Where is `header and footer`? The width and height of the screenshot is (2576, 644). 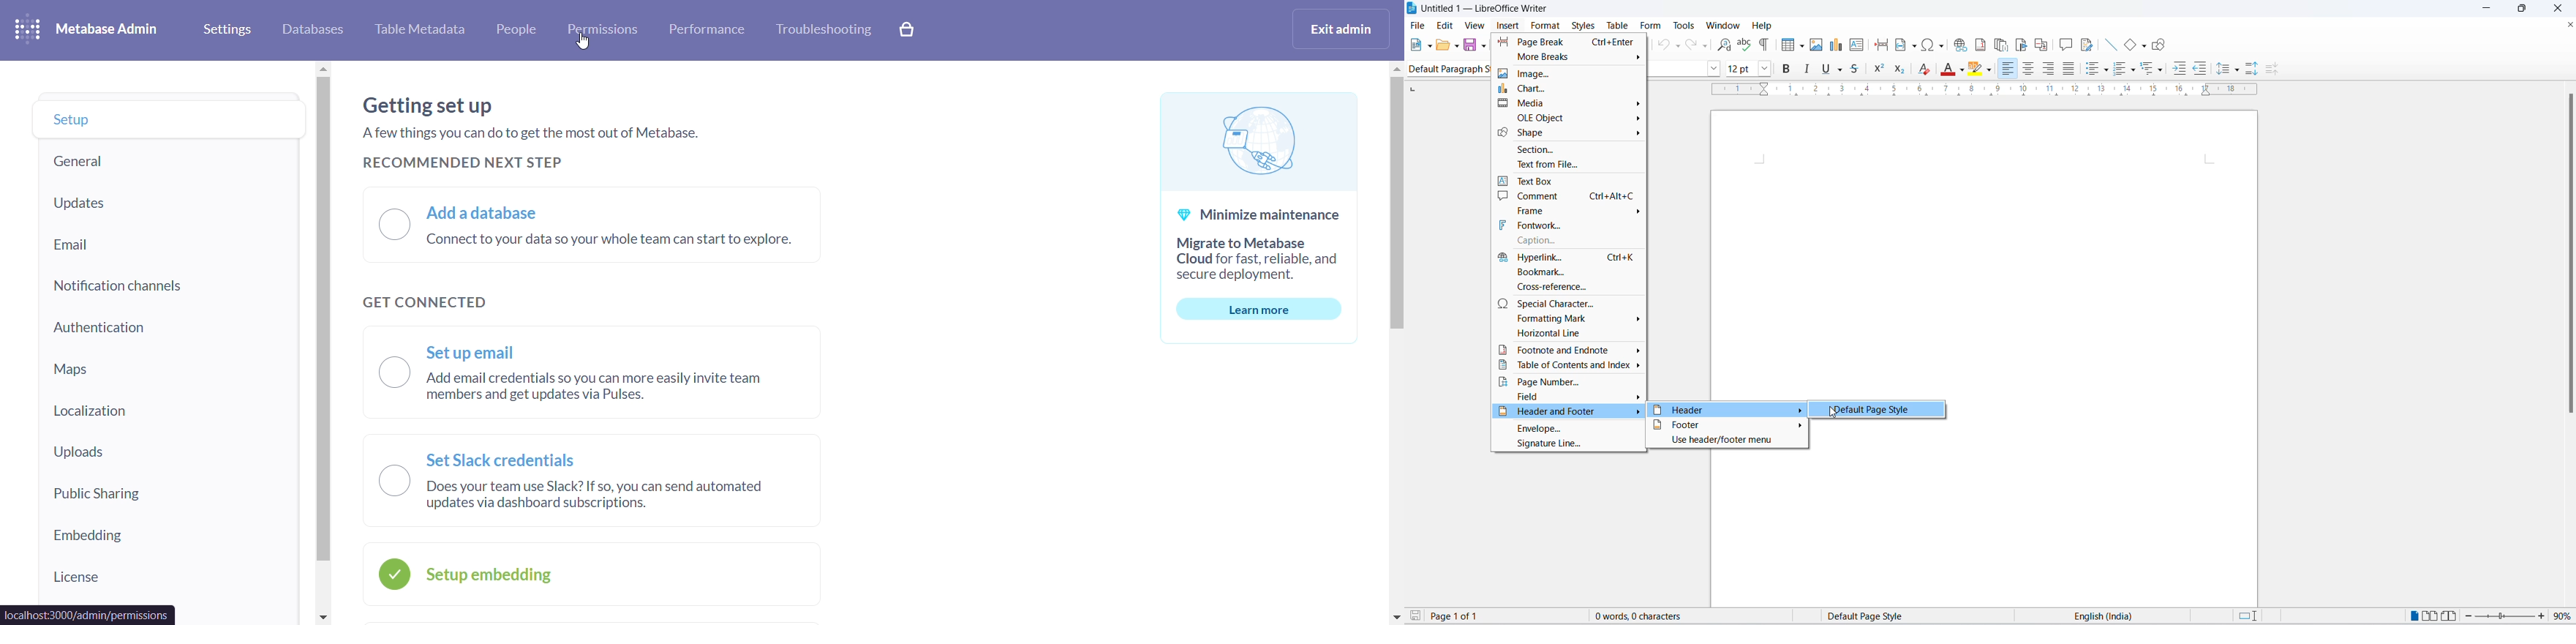 header and footer is located at coordinates (1569, 413).